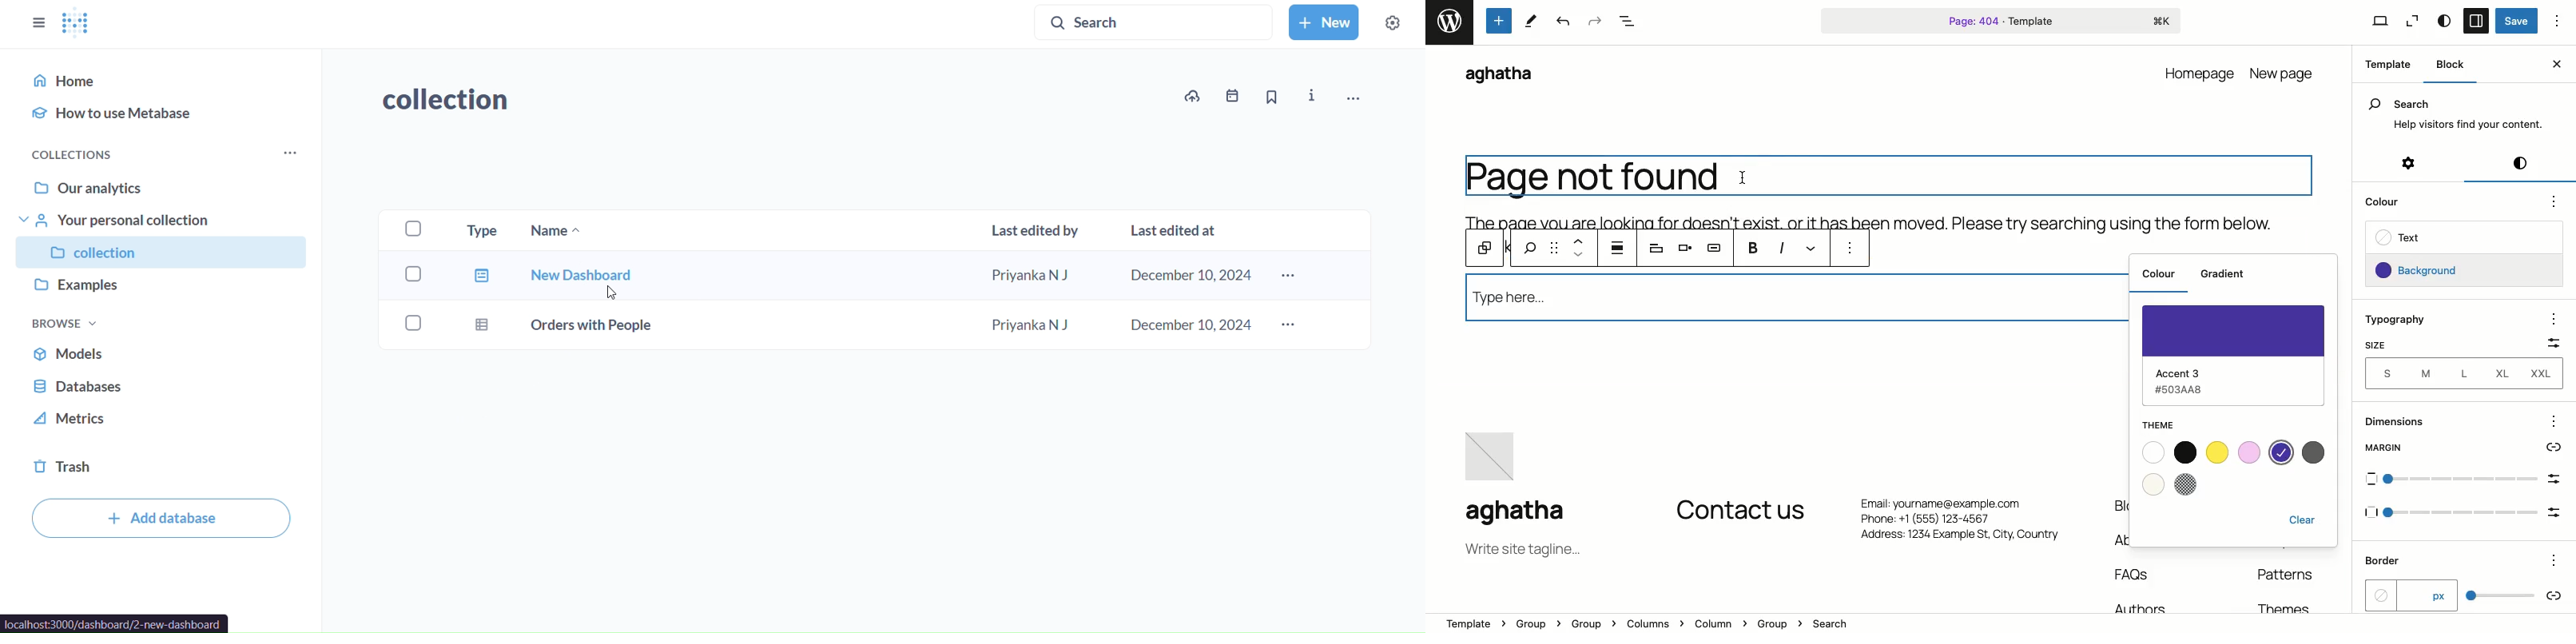  I want to click on justification, so click(1617, 249).